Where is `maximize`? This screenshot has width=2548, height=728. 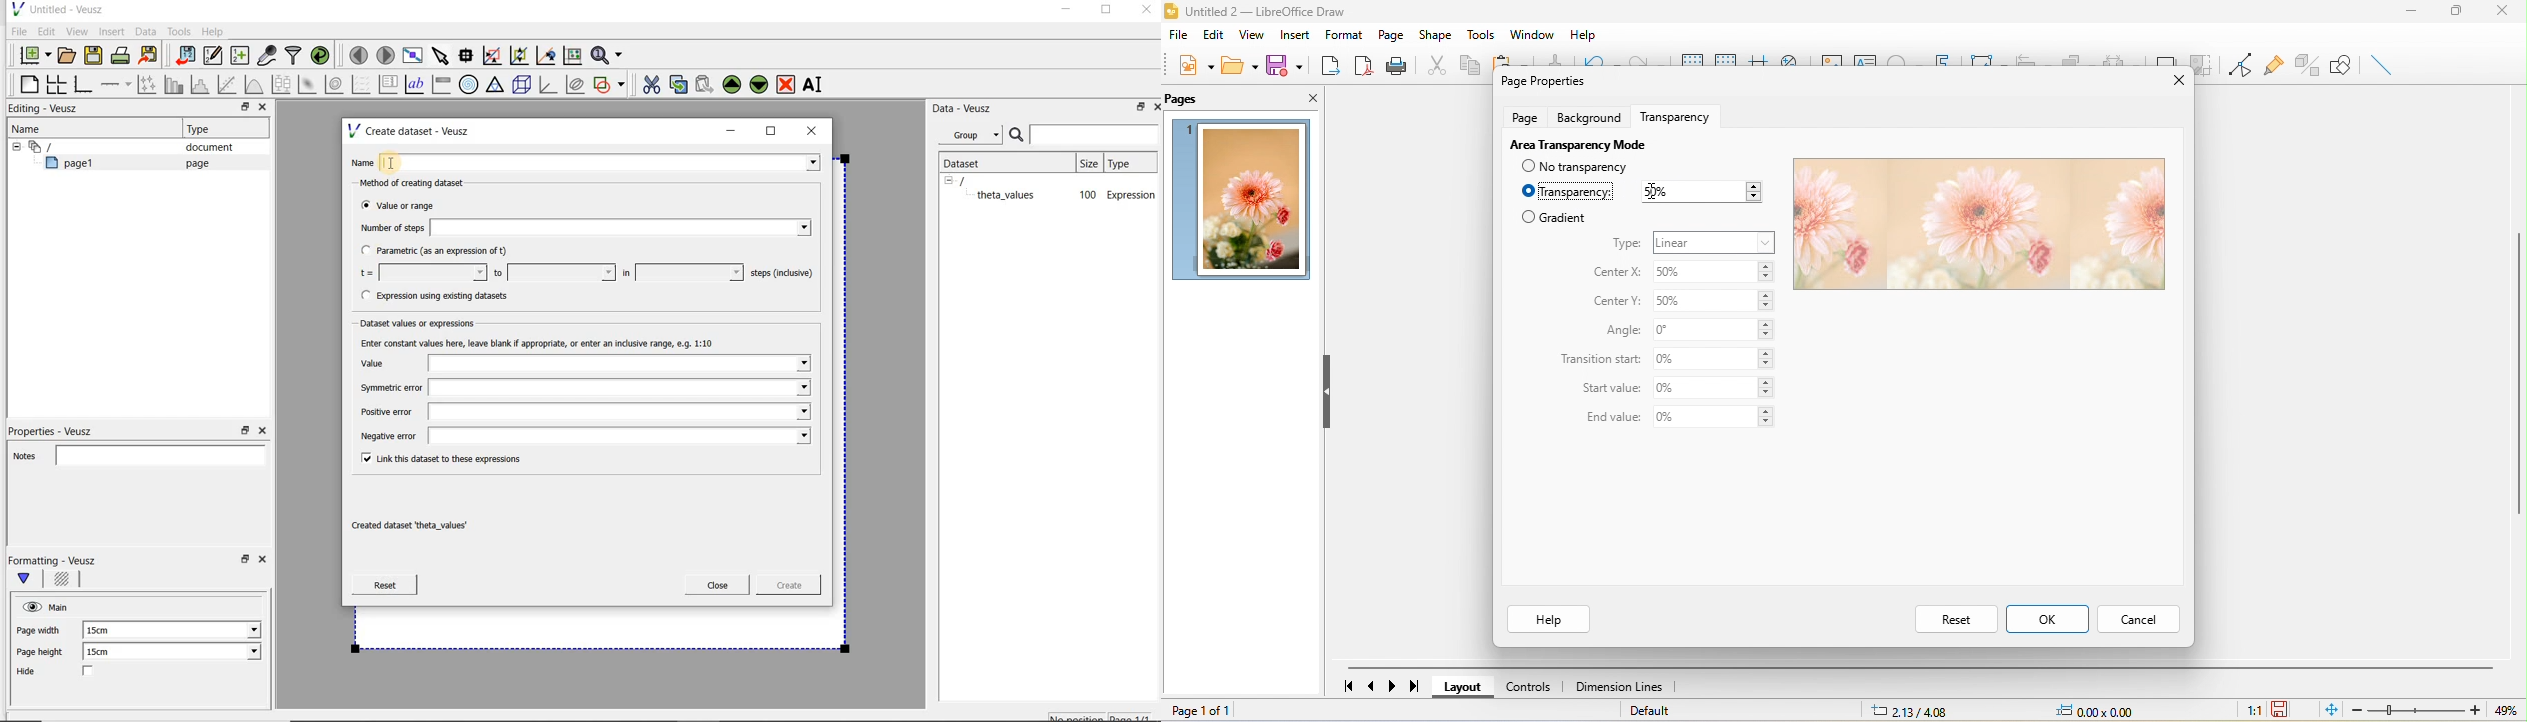 maximize is located at coordinates (1107, 12).